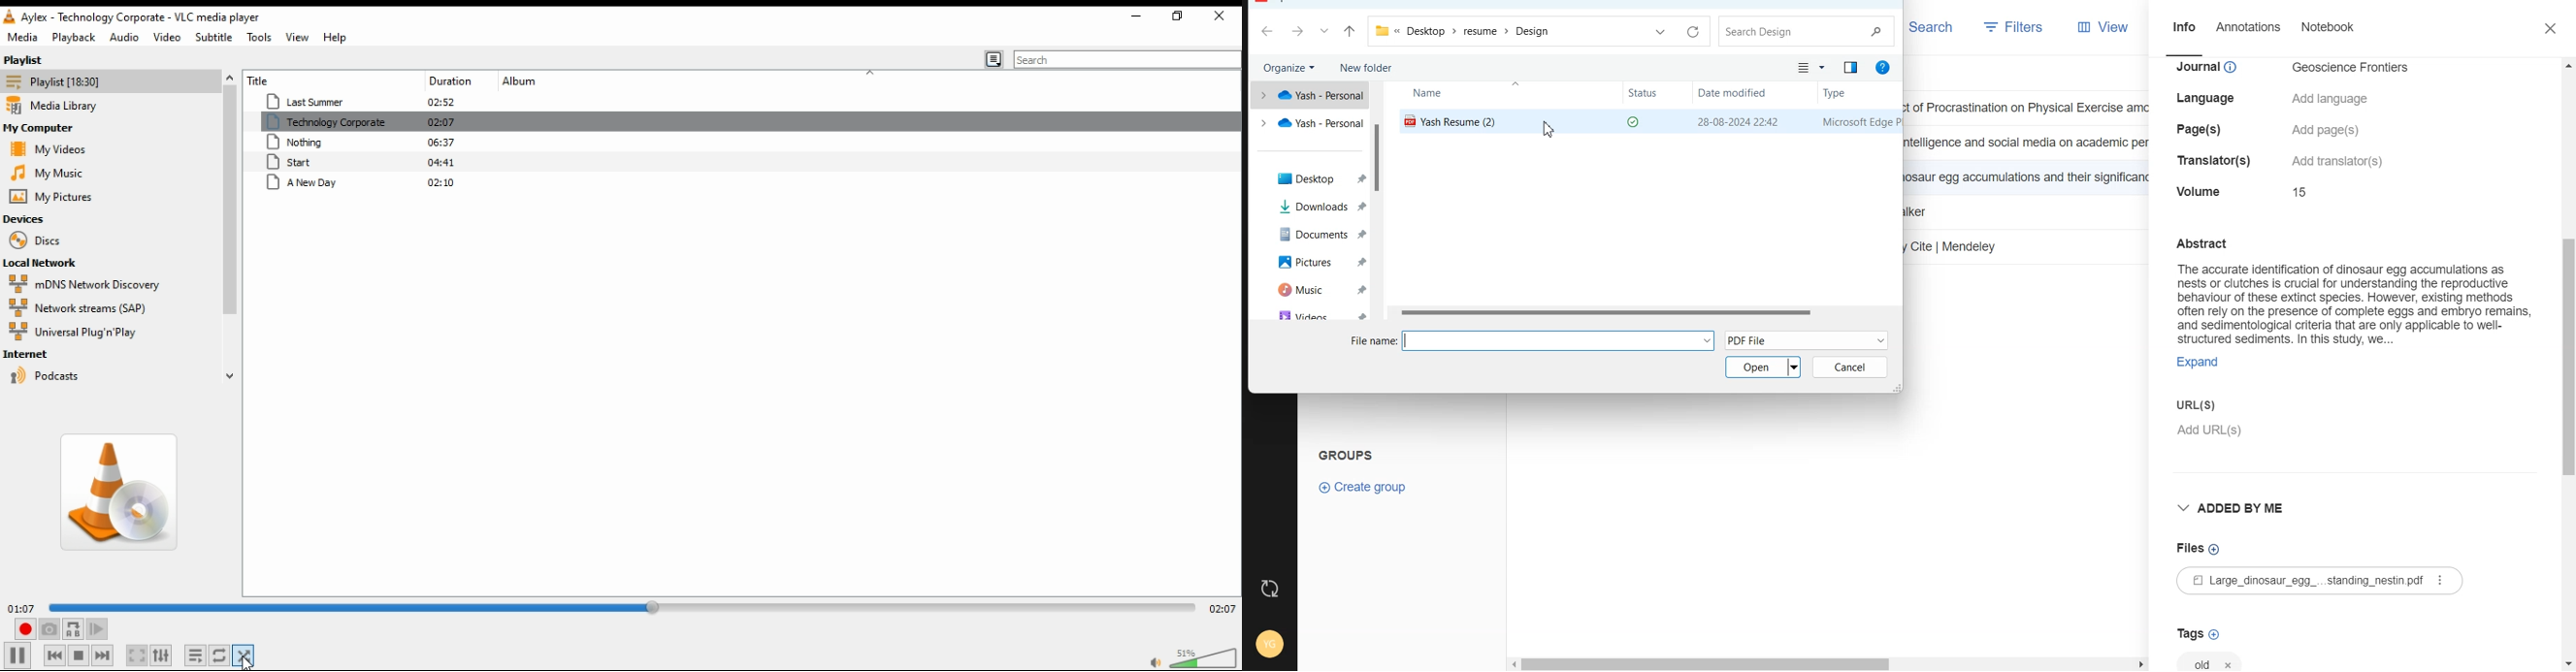  Describe the element at coordinates (2014, 28) in the screenshot. I see `Filters` at that location.